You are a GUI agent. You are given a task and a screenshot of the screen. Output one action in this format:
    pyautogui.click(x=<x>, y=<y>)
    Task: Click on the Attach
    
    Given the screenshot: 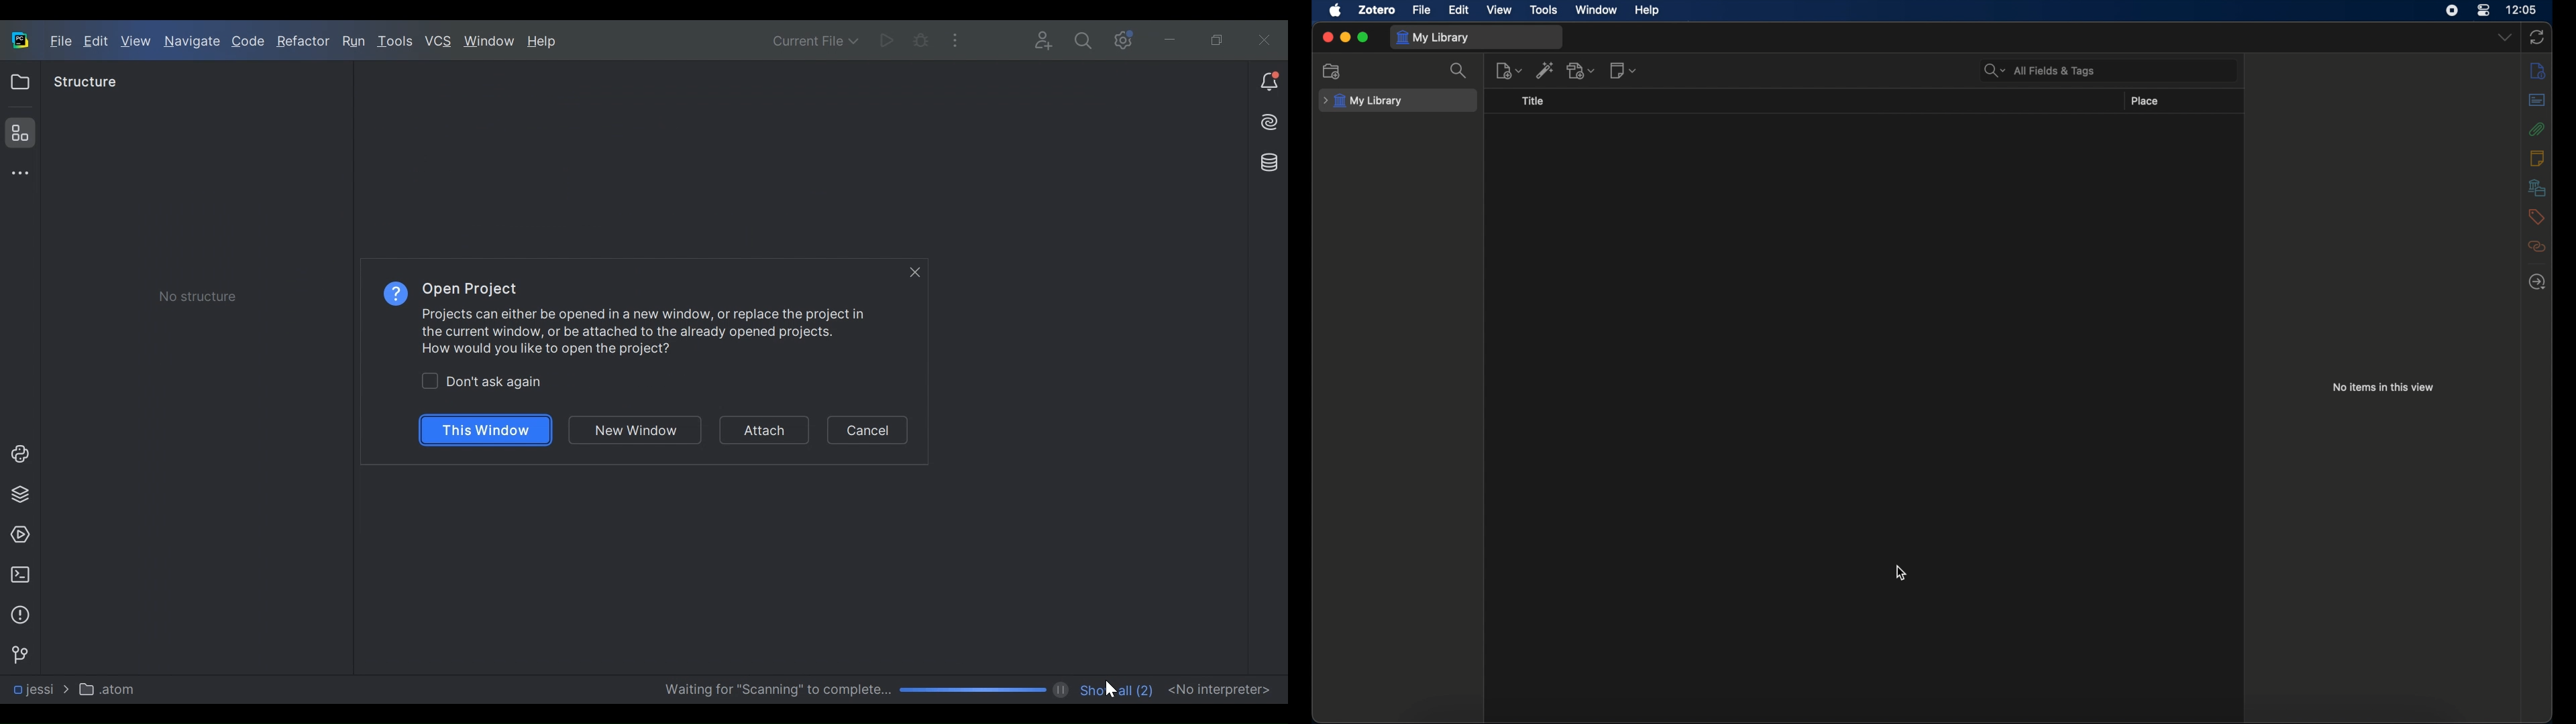 What is the action you would take?
    pyautogui.click(x=765, y=428)
    